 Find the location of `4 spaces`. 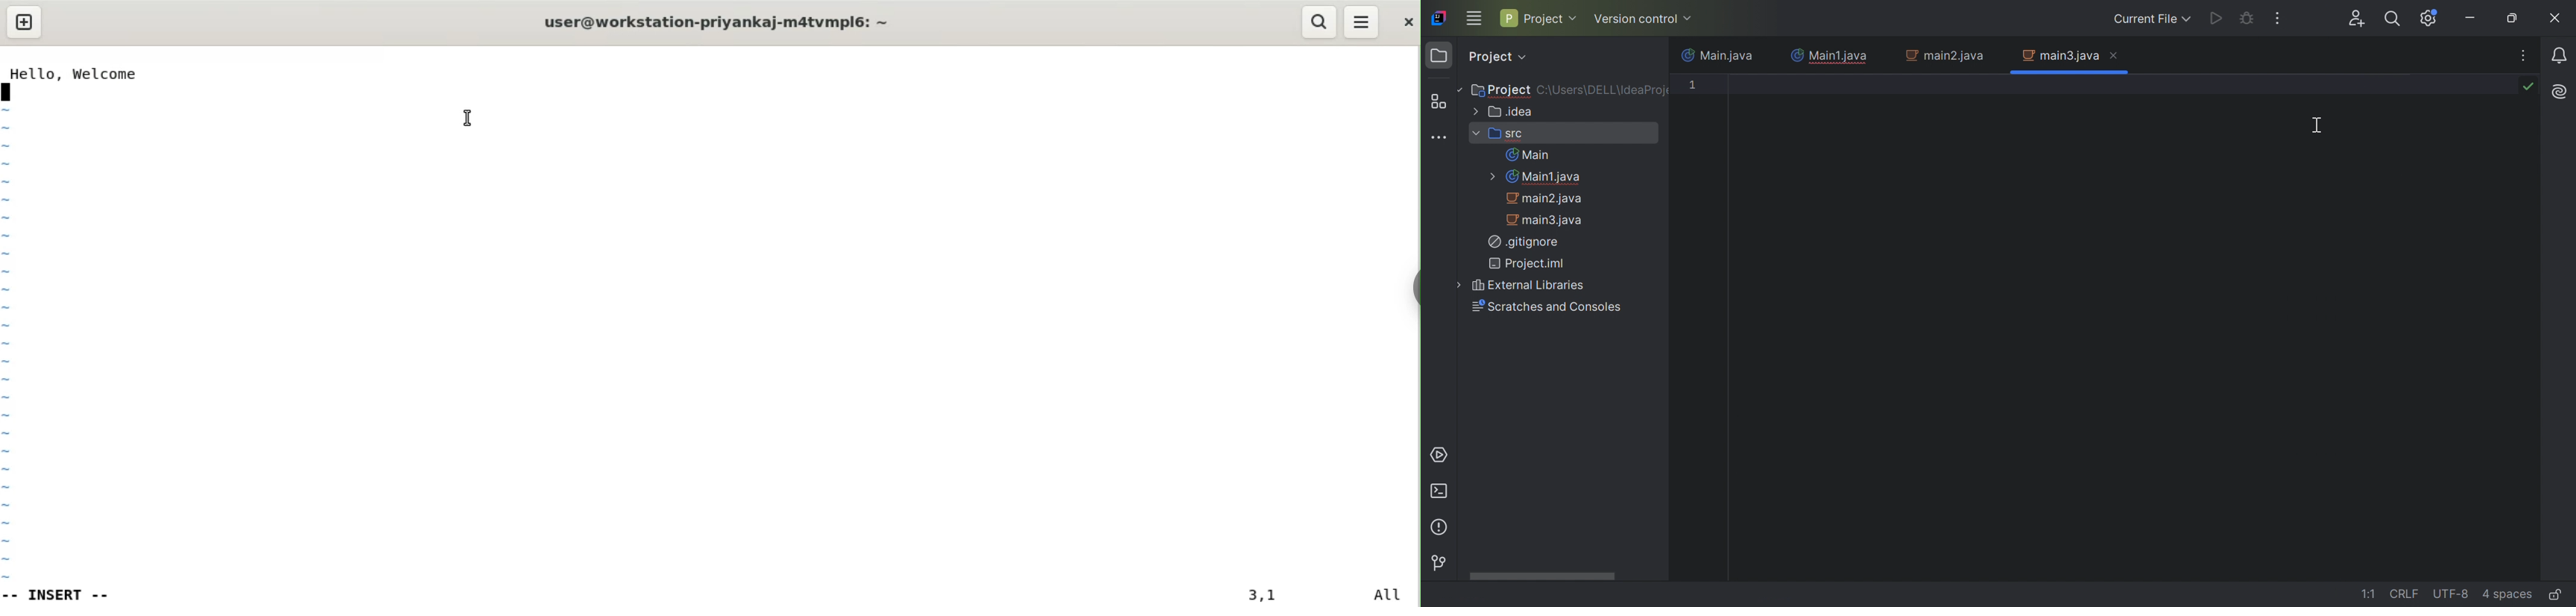

4 spaces is located at coordinates (2507, 595).